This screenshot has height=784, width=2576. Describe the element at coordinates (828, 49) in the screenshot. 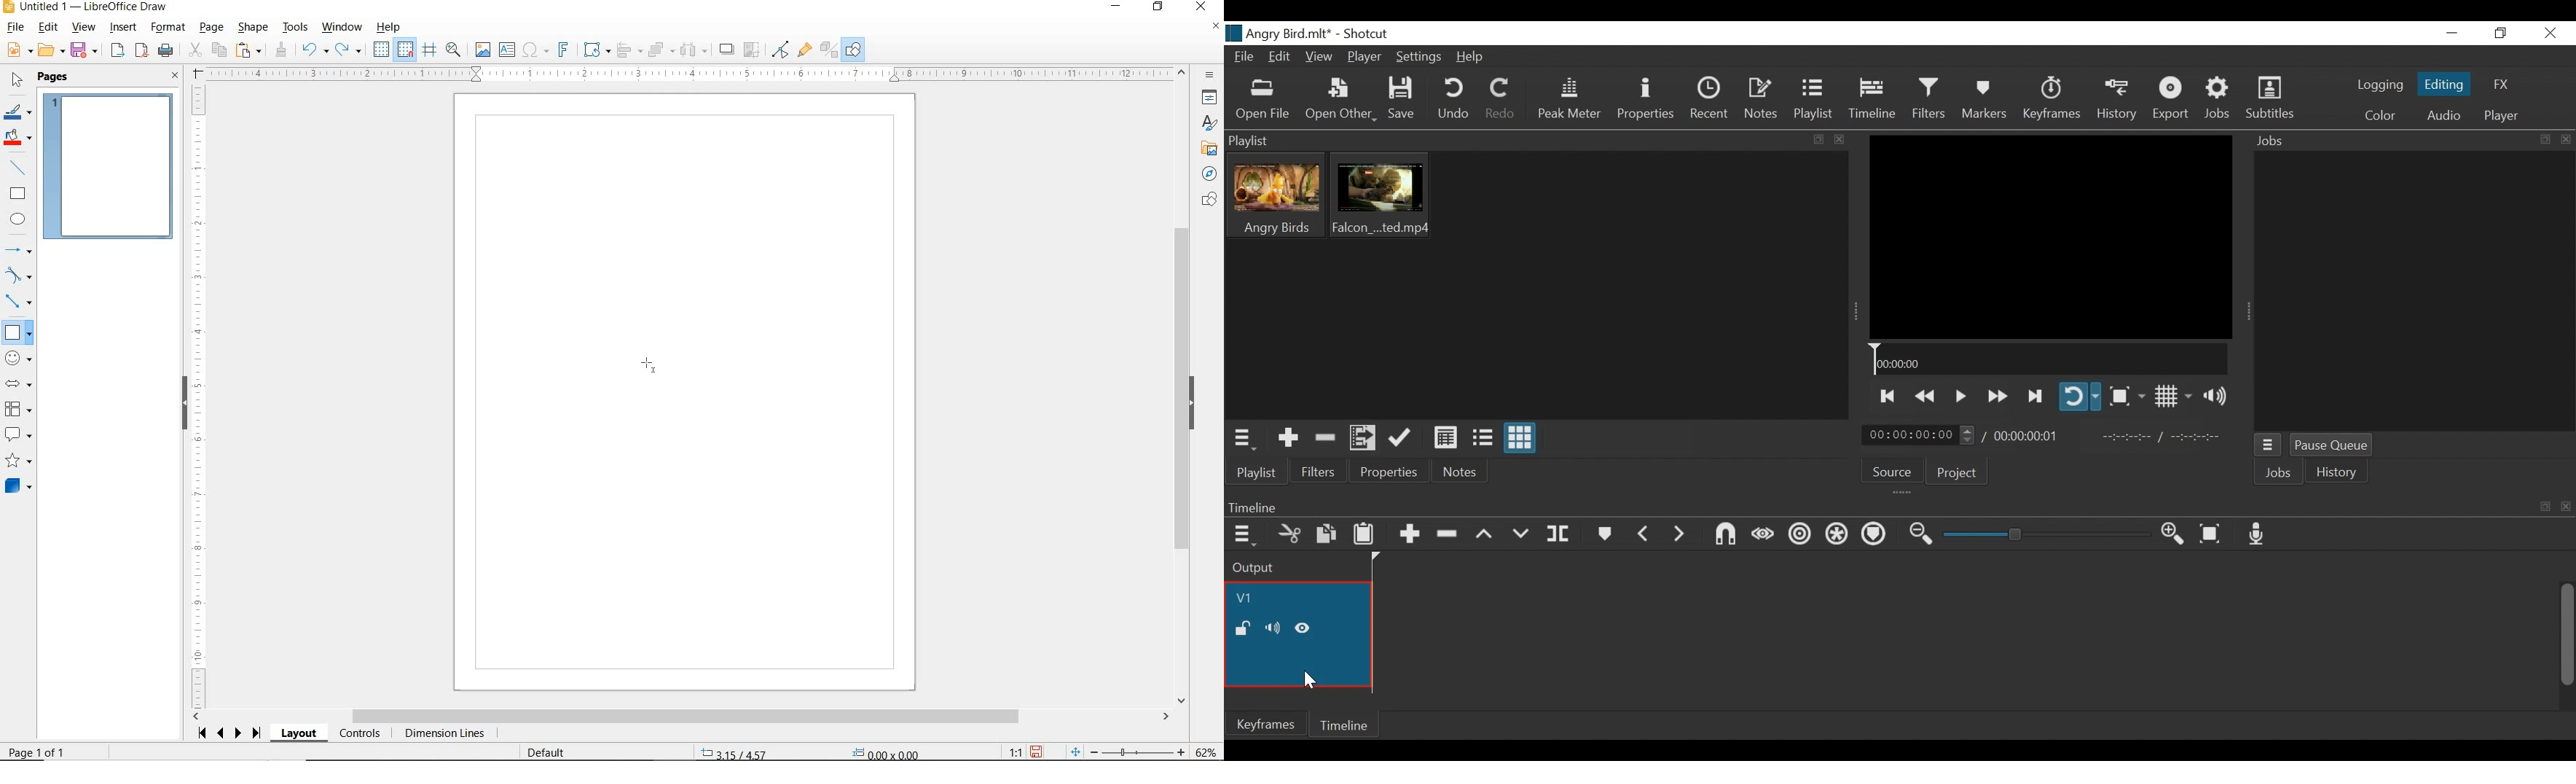

I see `TOGGLE EXTRUSION` at that location.